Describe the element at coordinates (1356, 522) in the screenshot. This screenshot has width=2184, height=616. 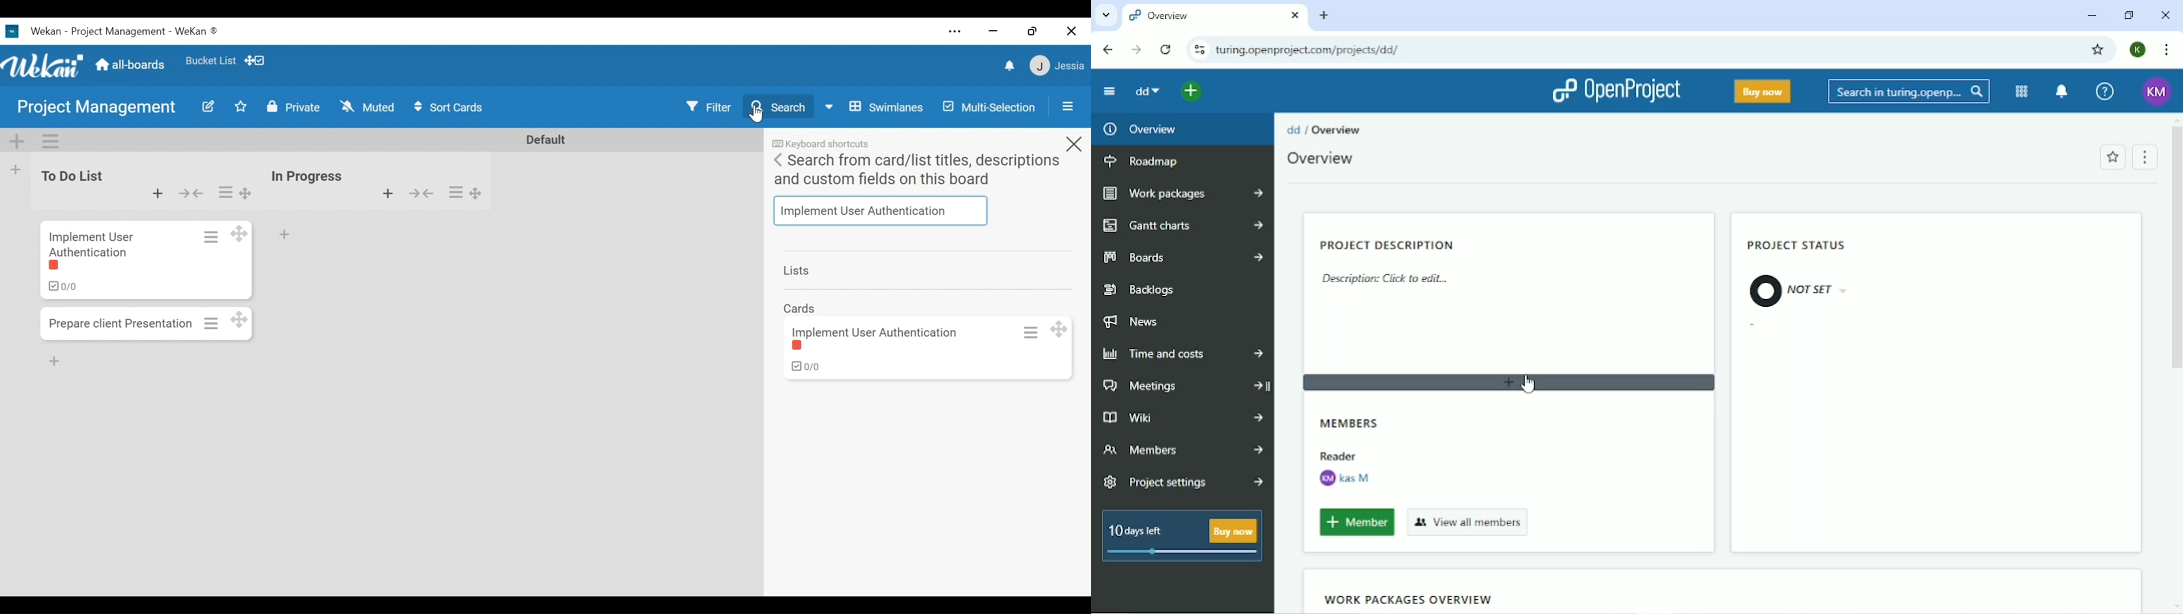
I see `Add member` at that location.